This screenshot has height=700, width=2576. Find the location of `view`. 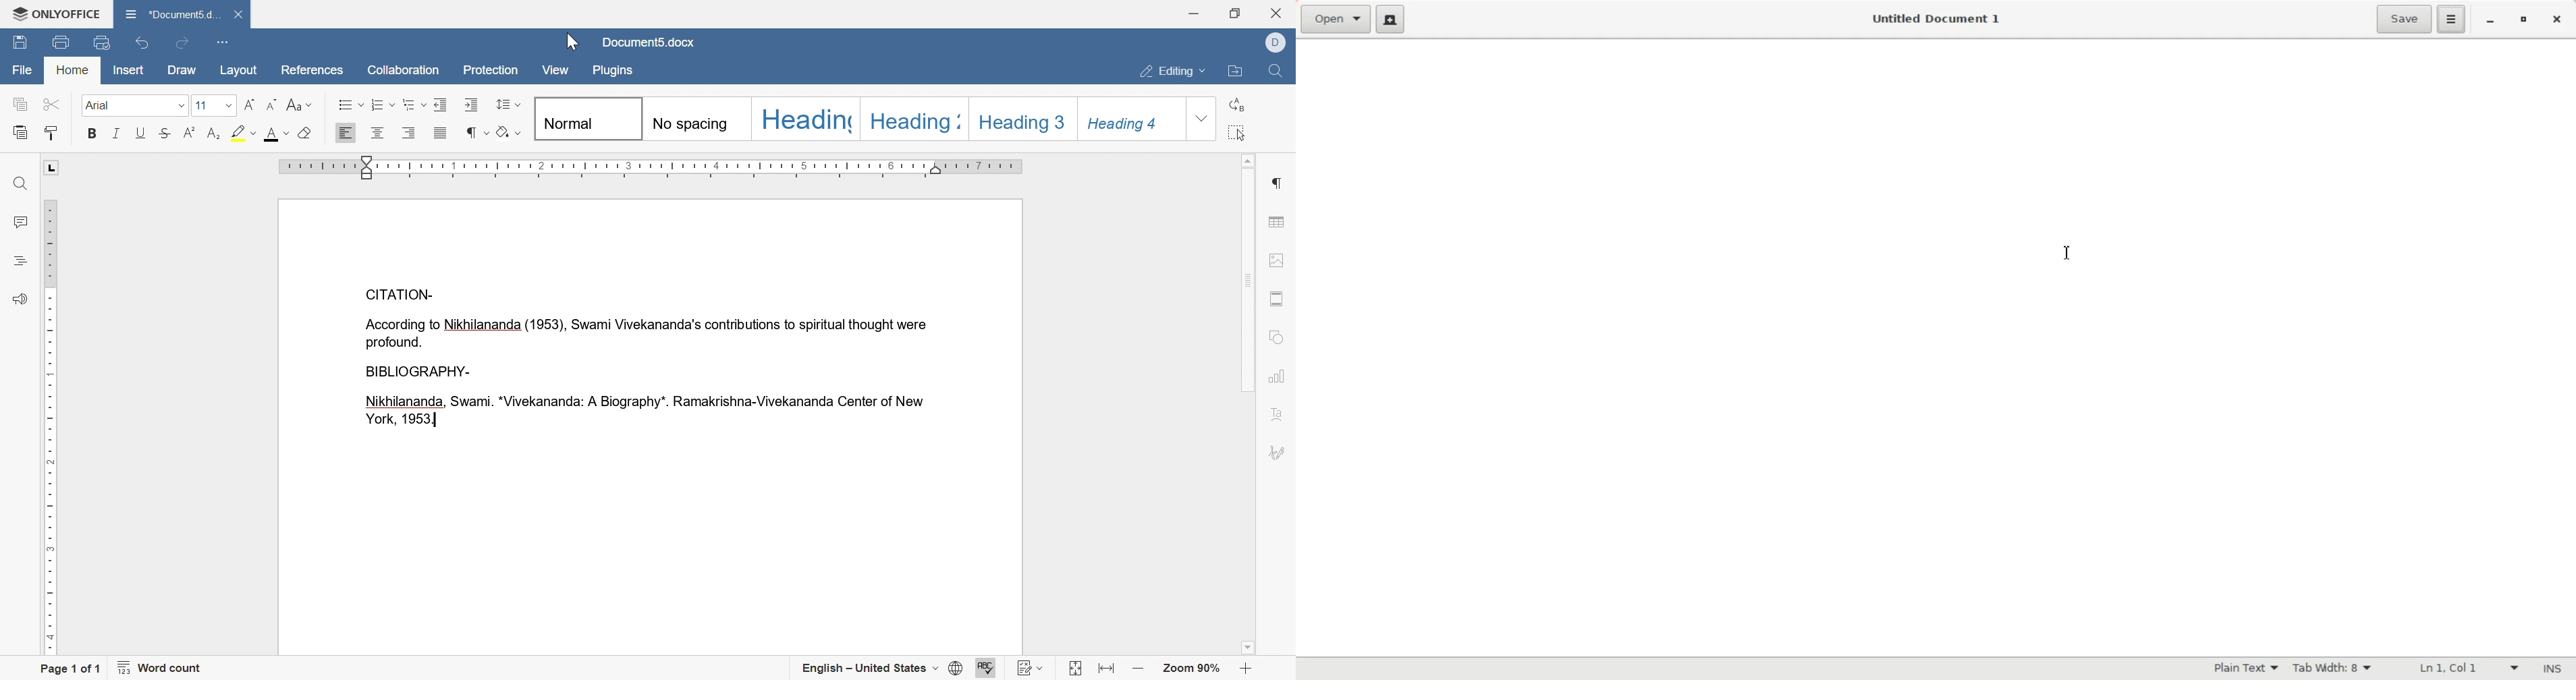

view is located at coordinates (553, 69).